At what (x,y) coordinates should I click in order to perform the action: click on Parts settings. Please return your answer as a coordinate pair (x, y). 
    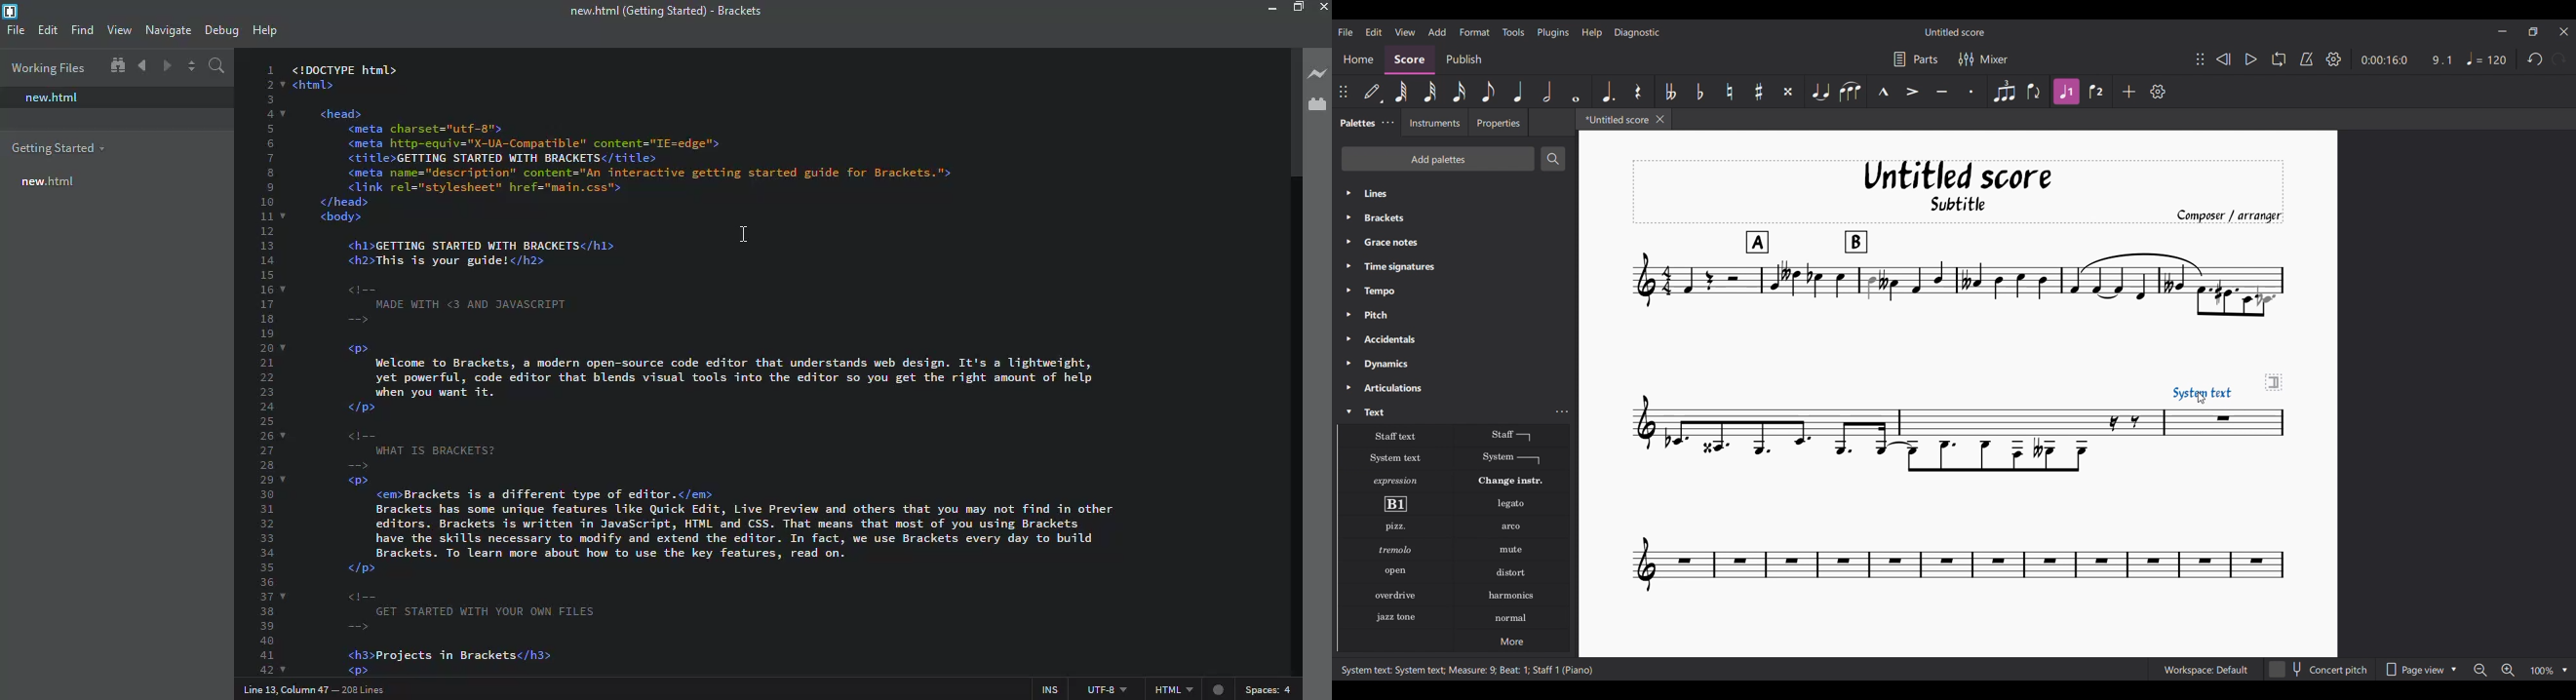
    Looking at the image, I should click on (1917, 59).